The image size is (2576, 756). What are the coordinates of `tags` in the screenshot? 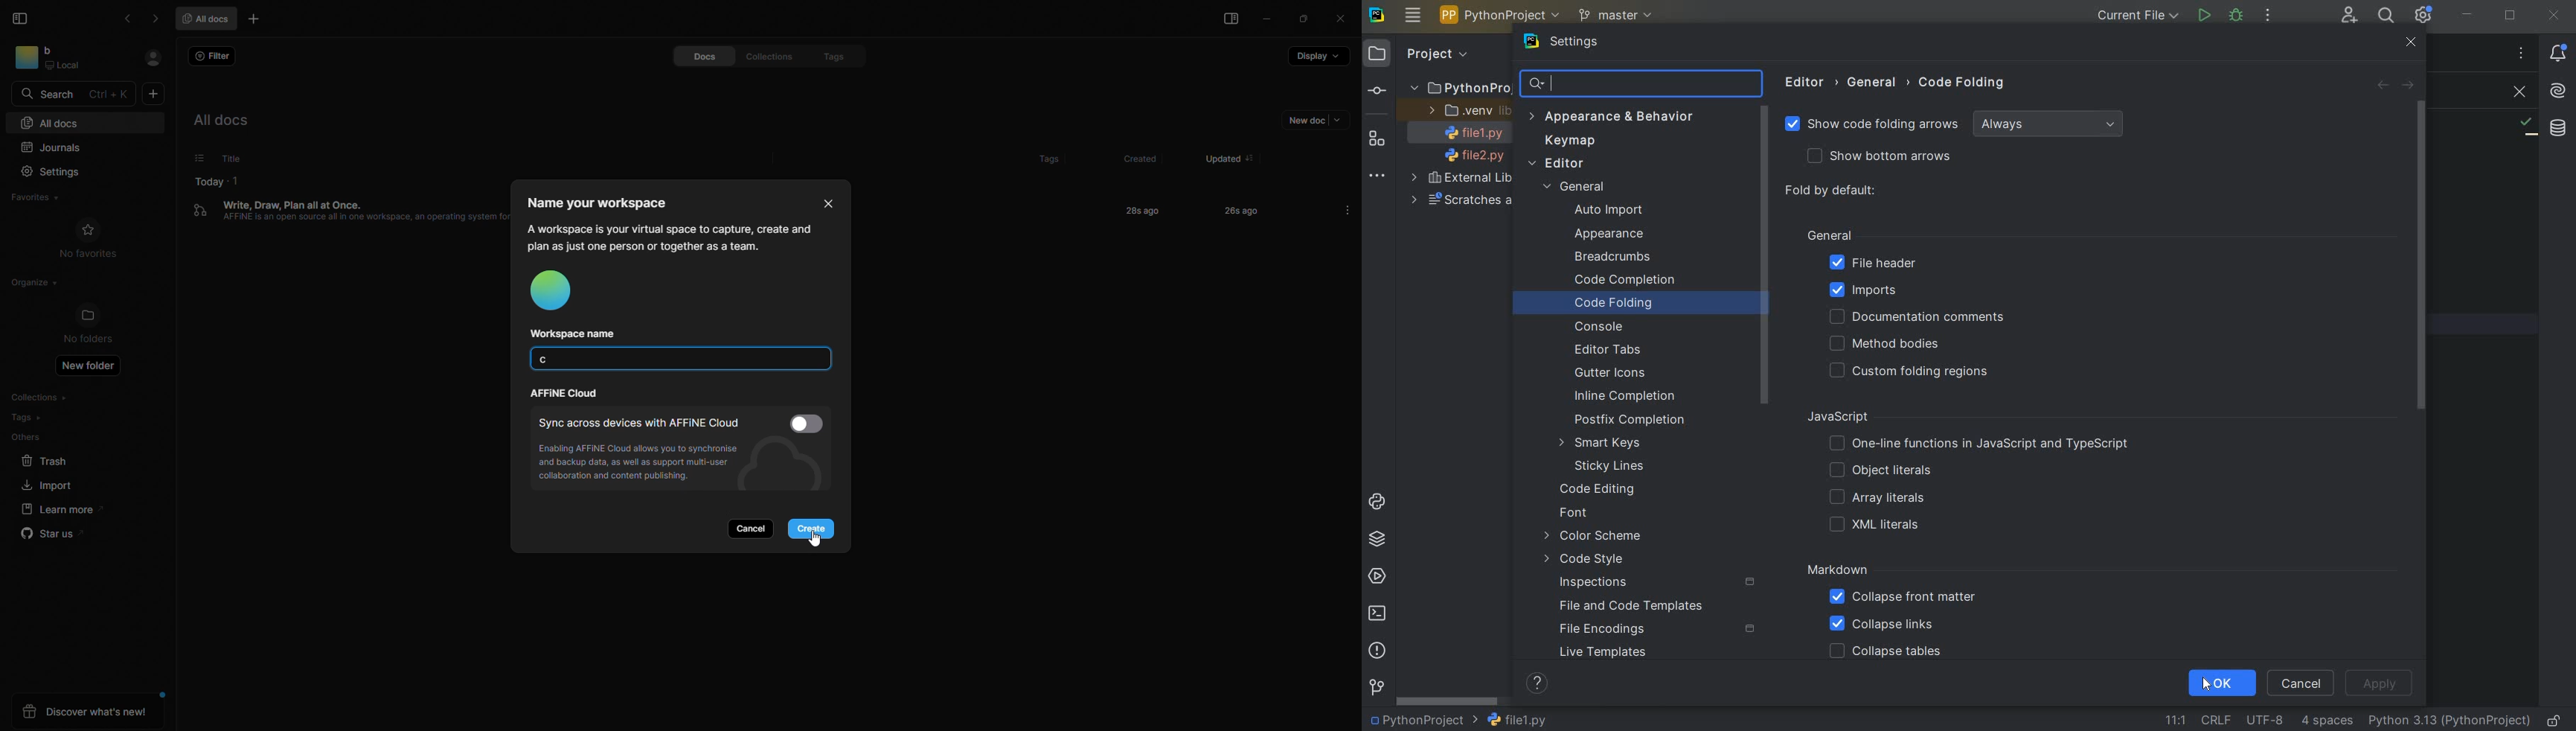 It's located at (27, 417).